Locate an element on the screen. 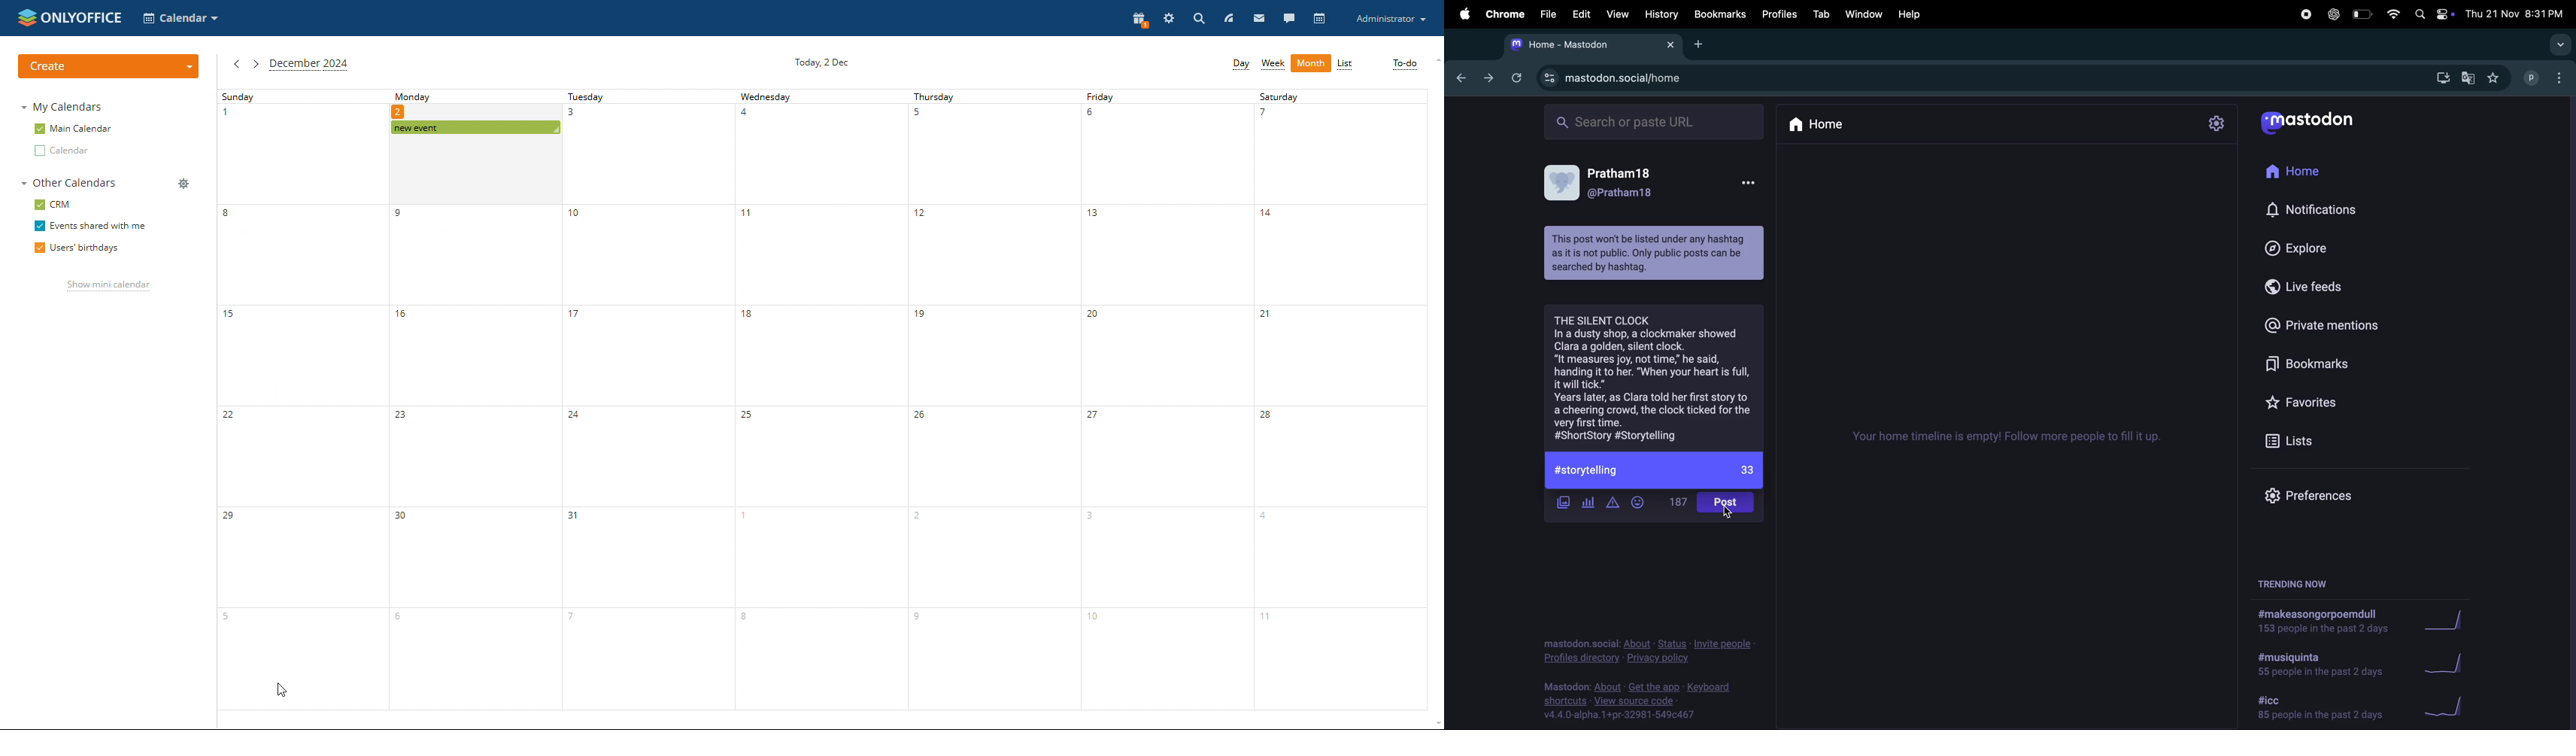 The image size is (2576, 756). post is located at coordinates (1728, 504).